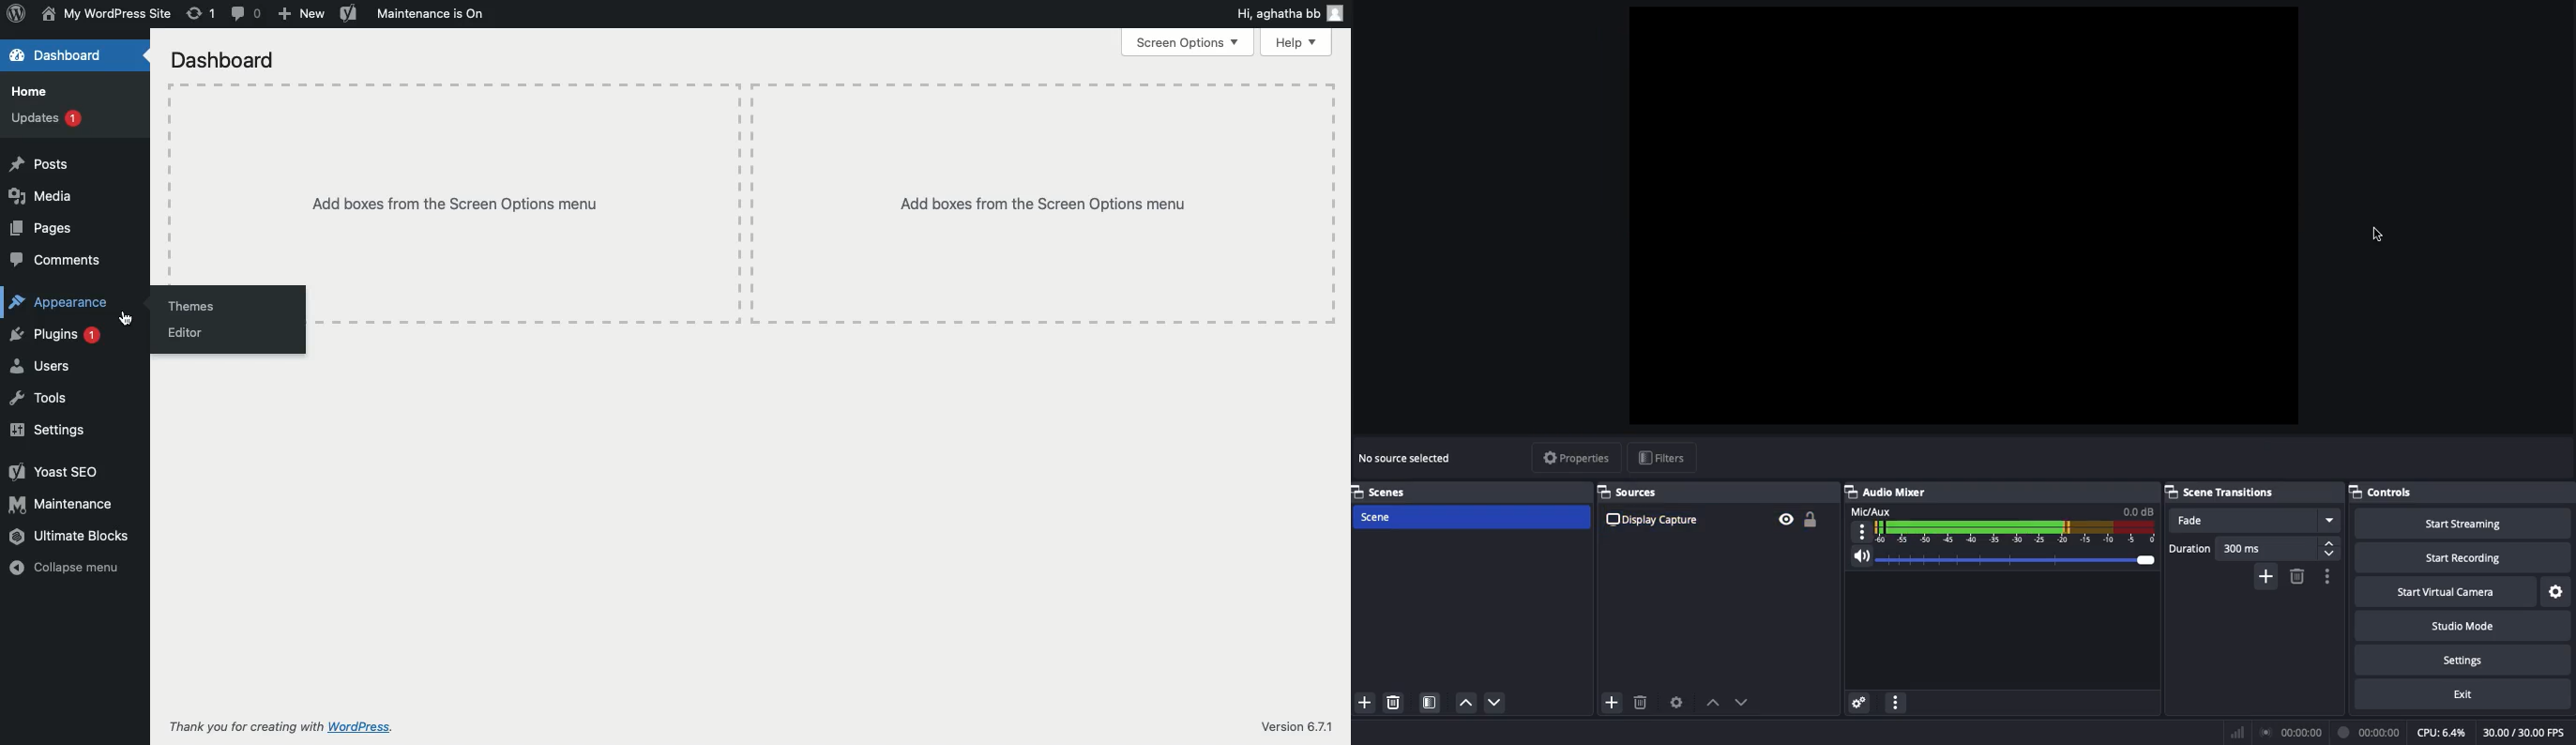 The image size is (2576, 756). I want to click on Advanced audio properties, so click(1859, 704).